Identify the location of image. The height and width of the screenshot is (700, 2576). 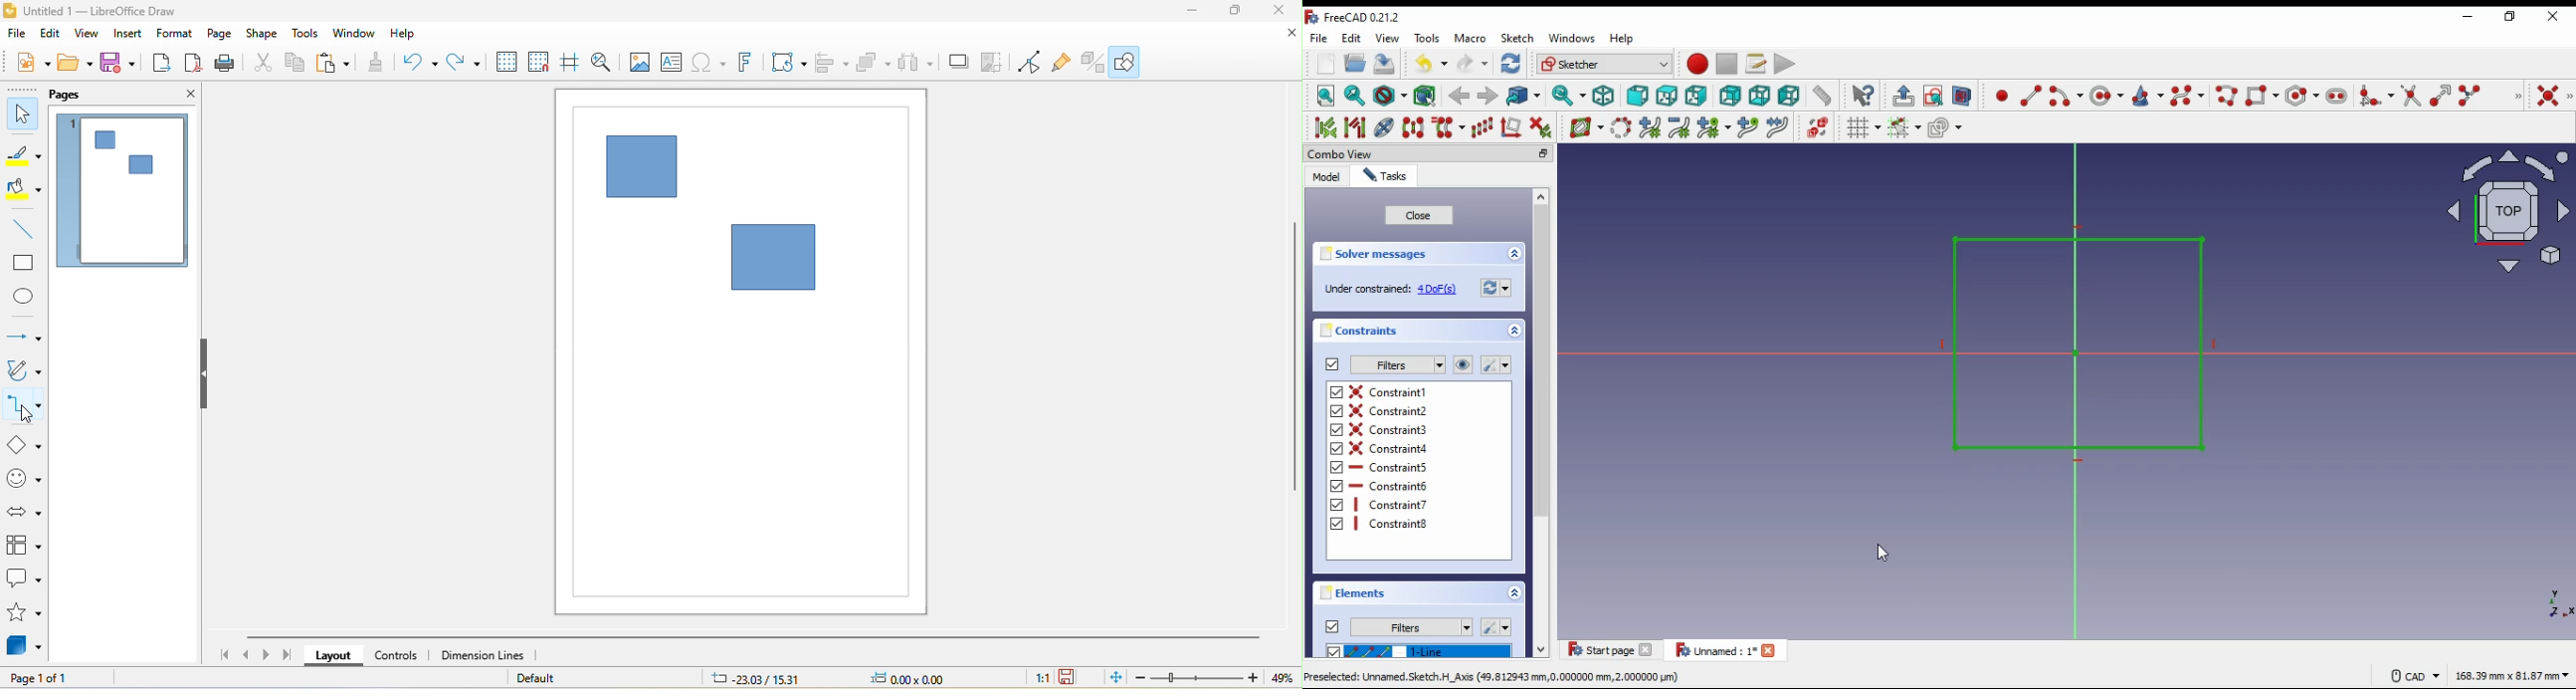
(640, 62).